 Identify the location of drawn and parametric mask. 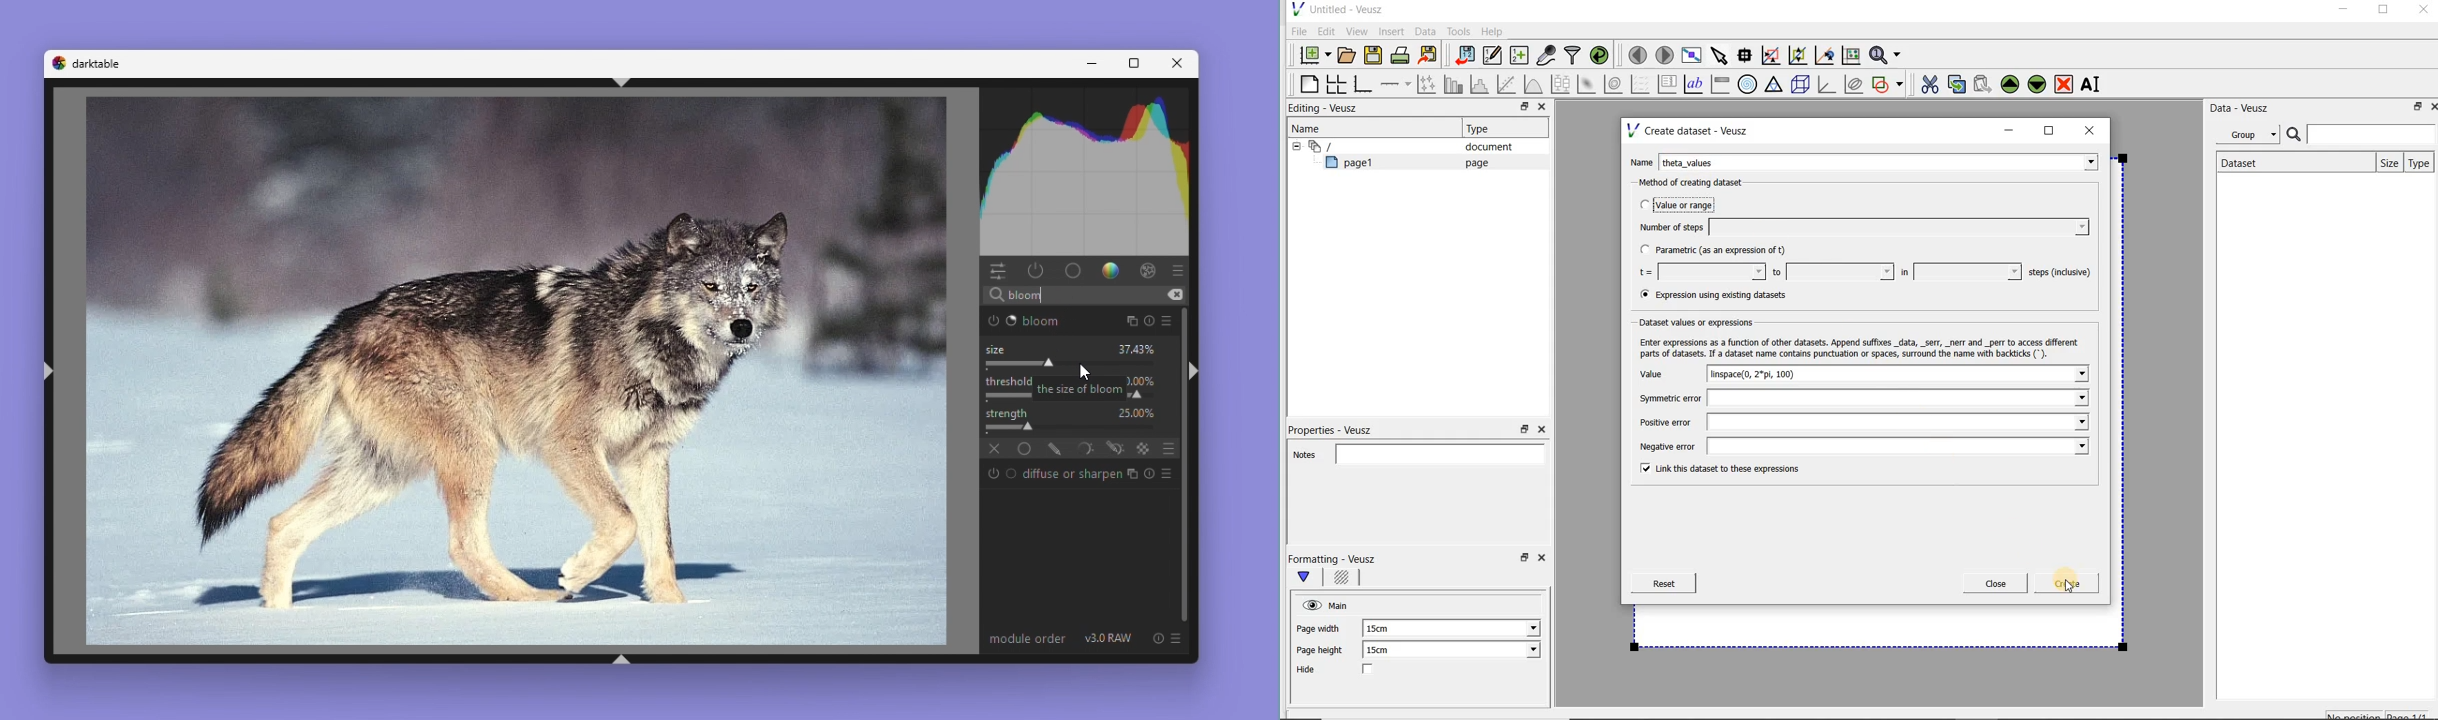
(1117, 448).